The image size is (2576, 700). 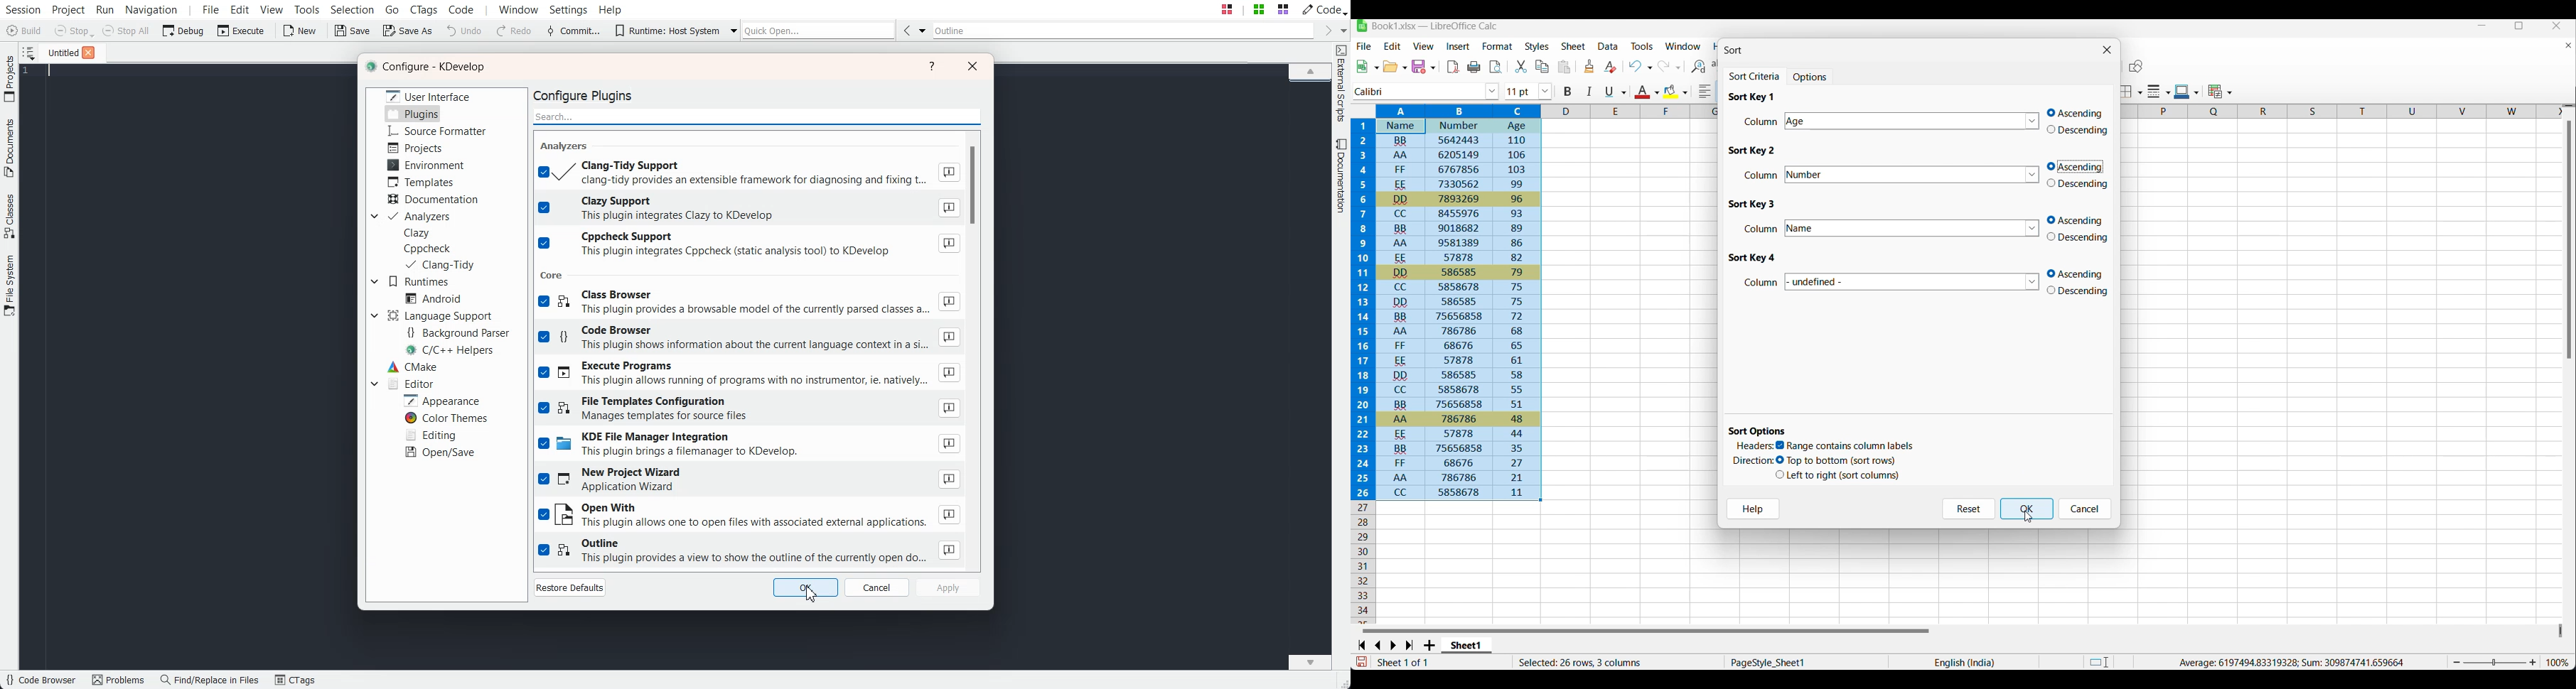 I want to click on Open options, so click(x=1395, y=66).